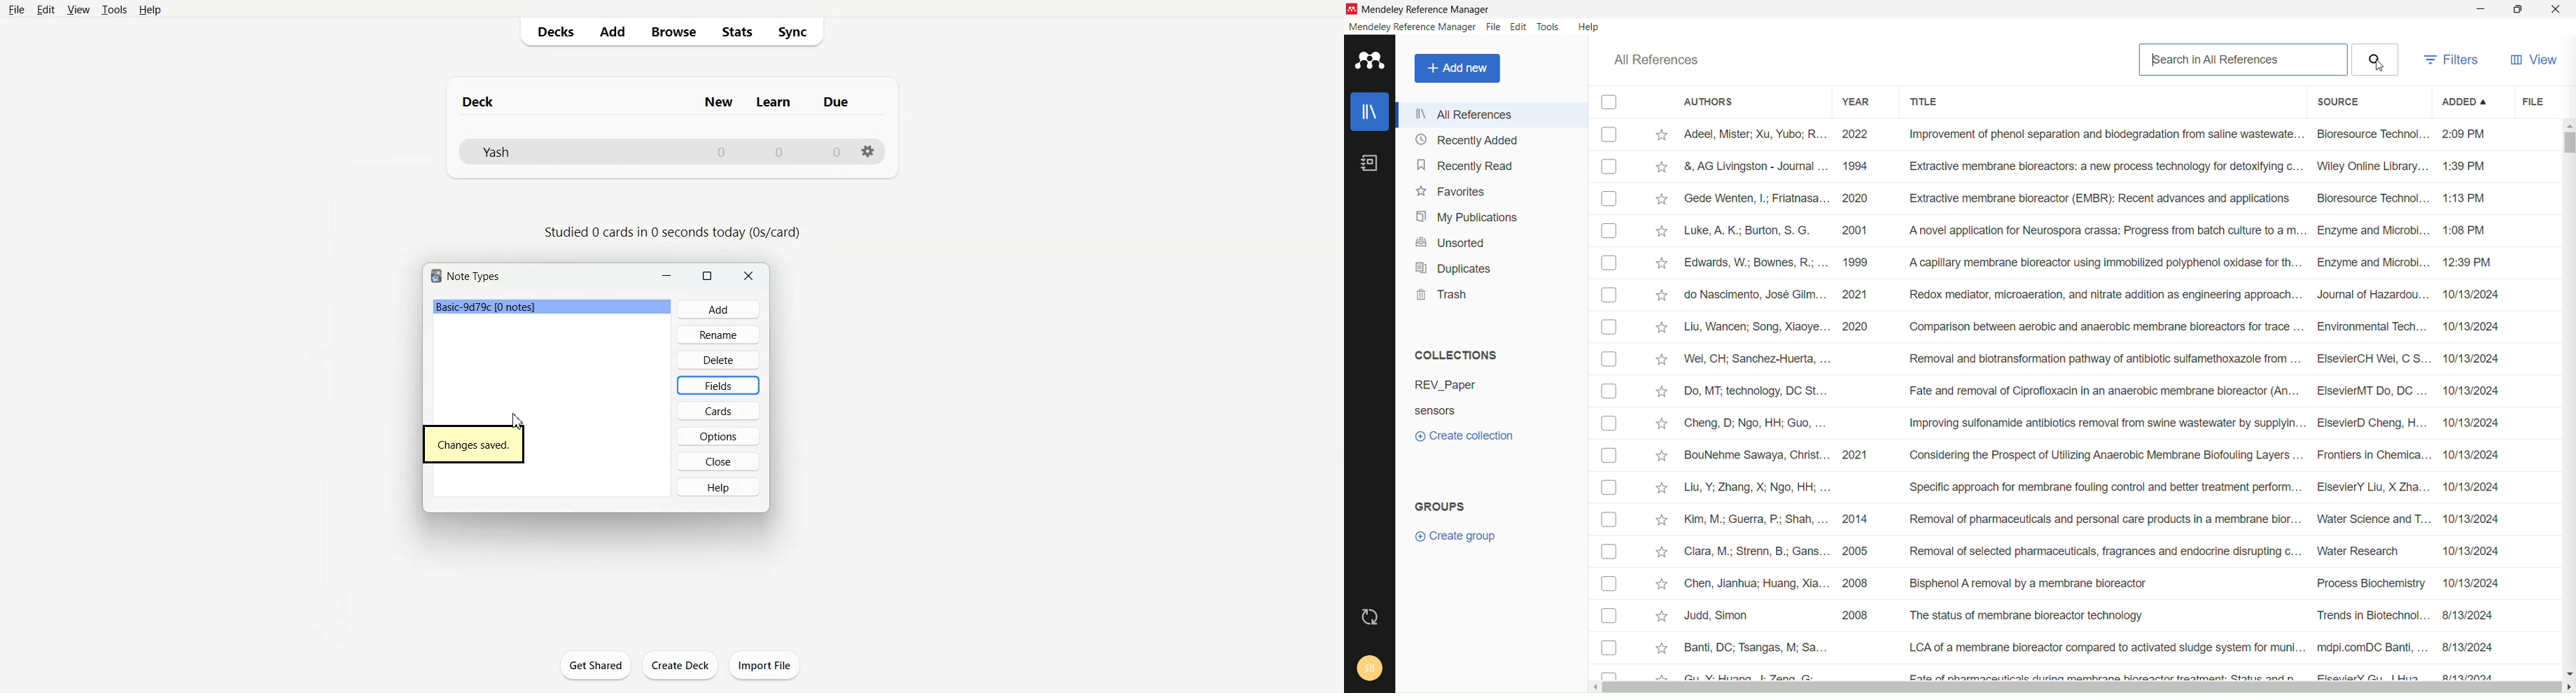 This screenshot has width=2576, height=700. Describe the element at coordinates (2375, 69) in the screenshot. I see `cursor` at that location.